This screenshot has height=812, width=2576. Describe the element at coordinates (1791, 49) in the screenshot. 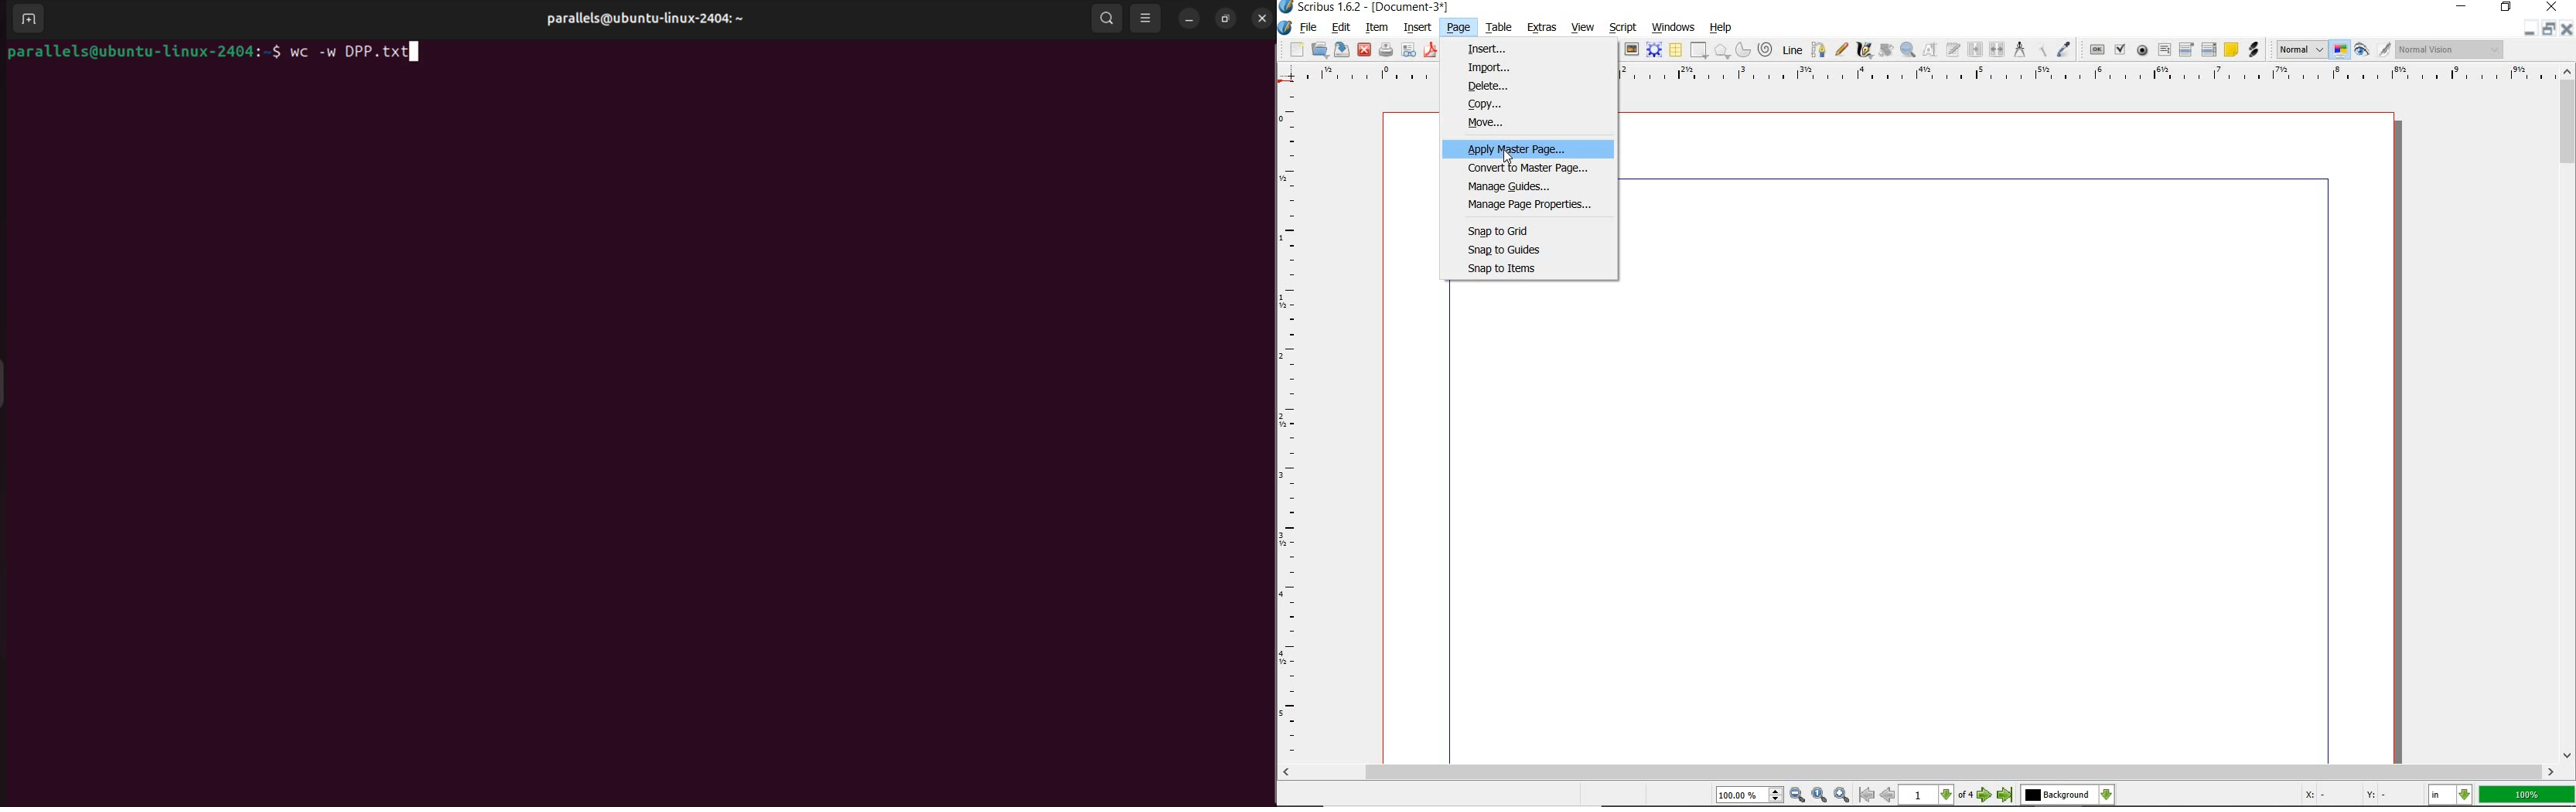

I see `line` at that location.